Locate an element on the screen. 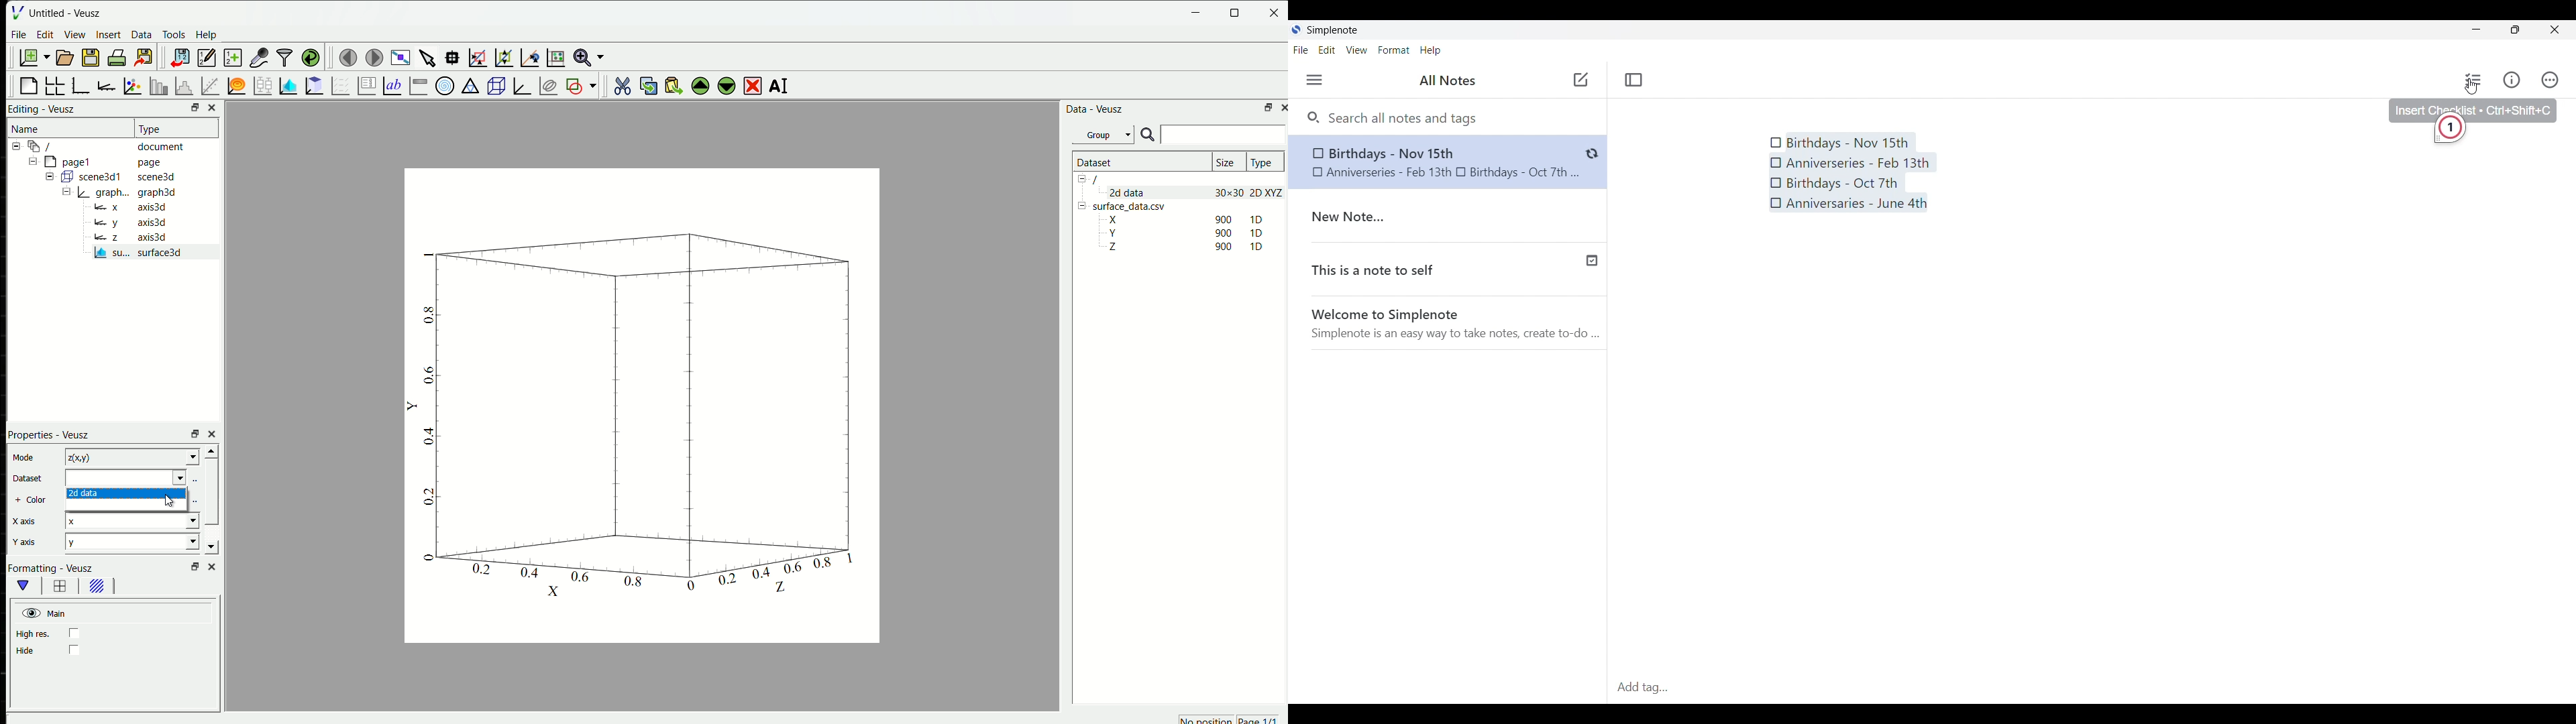  Simplenote logo and name is located at coordinates (1336, 29).